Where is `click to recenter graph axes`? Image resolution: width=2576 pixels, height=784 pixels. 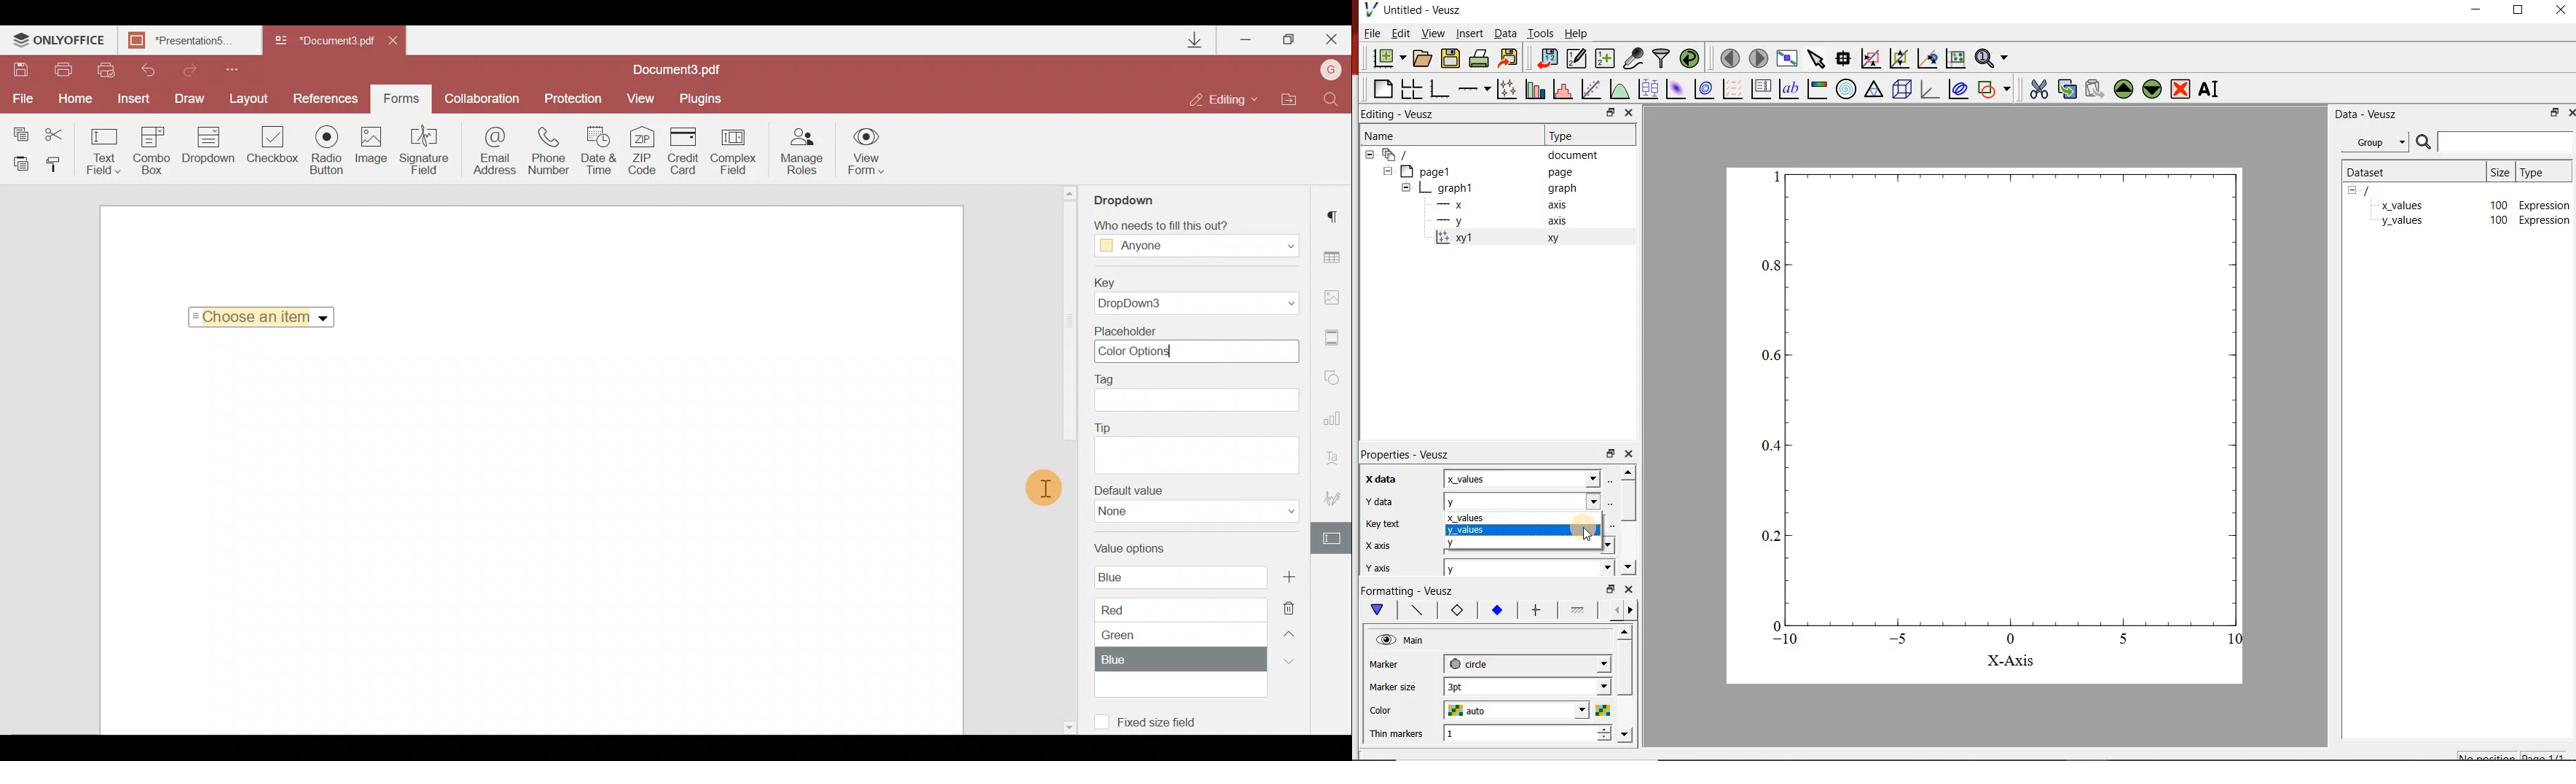 click to recenter graph axes is located at coordinates (1927, 59).